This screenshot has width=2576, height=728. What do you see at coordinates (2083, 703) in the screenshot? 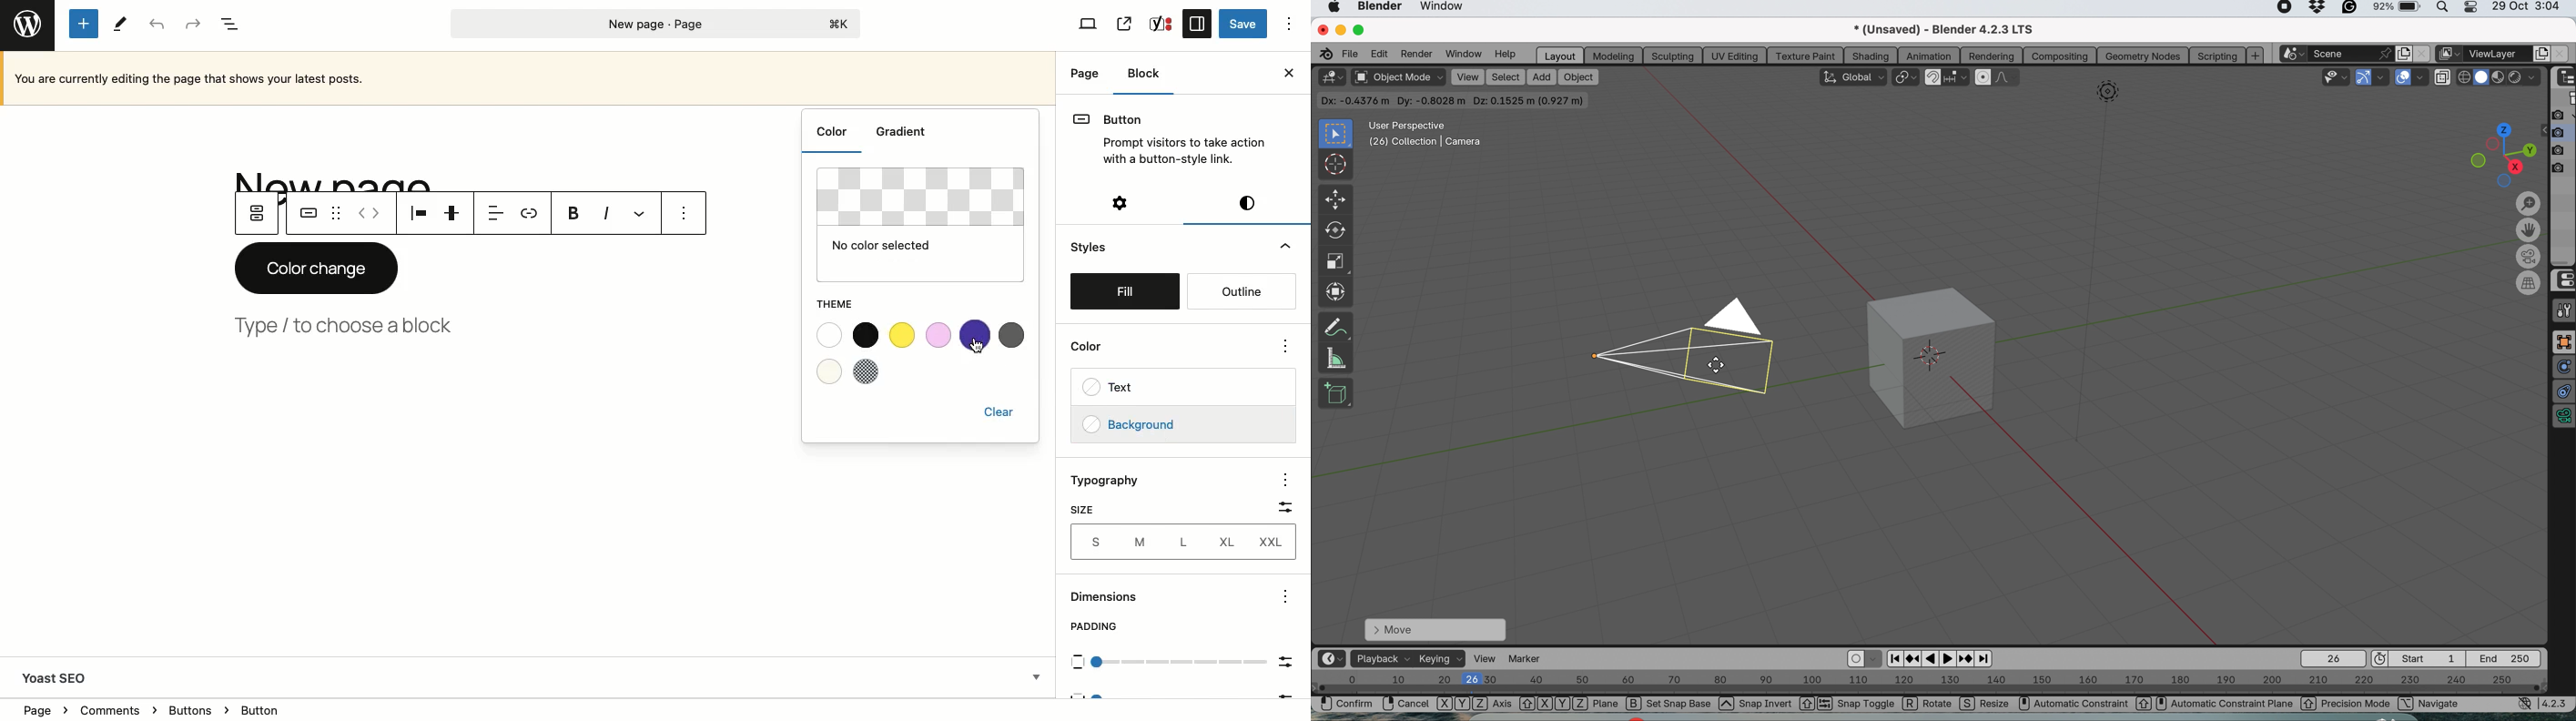
I see `Automatic constraint` at bounding box center [2083, 703].